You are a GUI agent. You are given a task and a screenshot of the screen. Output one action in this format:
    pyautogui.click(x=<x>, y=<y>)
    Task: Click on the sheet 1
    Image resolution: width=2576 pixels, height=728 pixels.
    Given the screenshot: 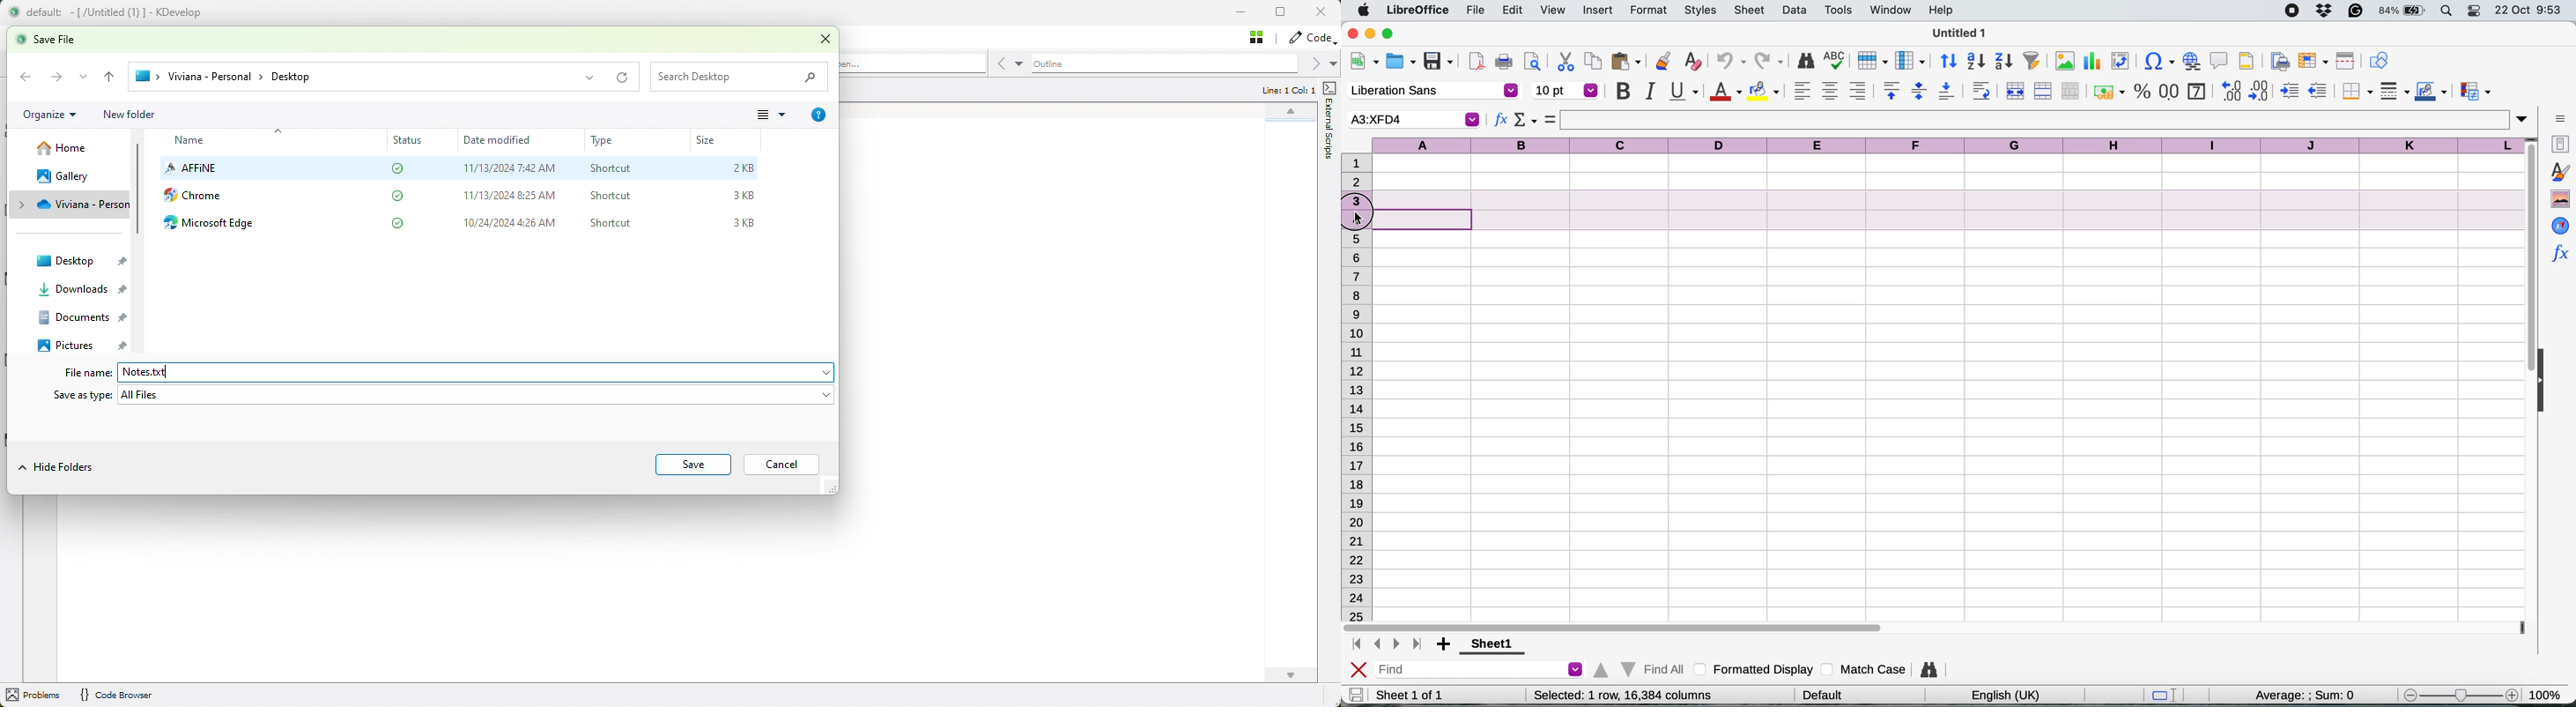 What is the action you would take?
    pyautogui.click(x=1489, y=645)
    